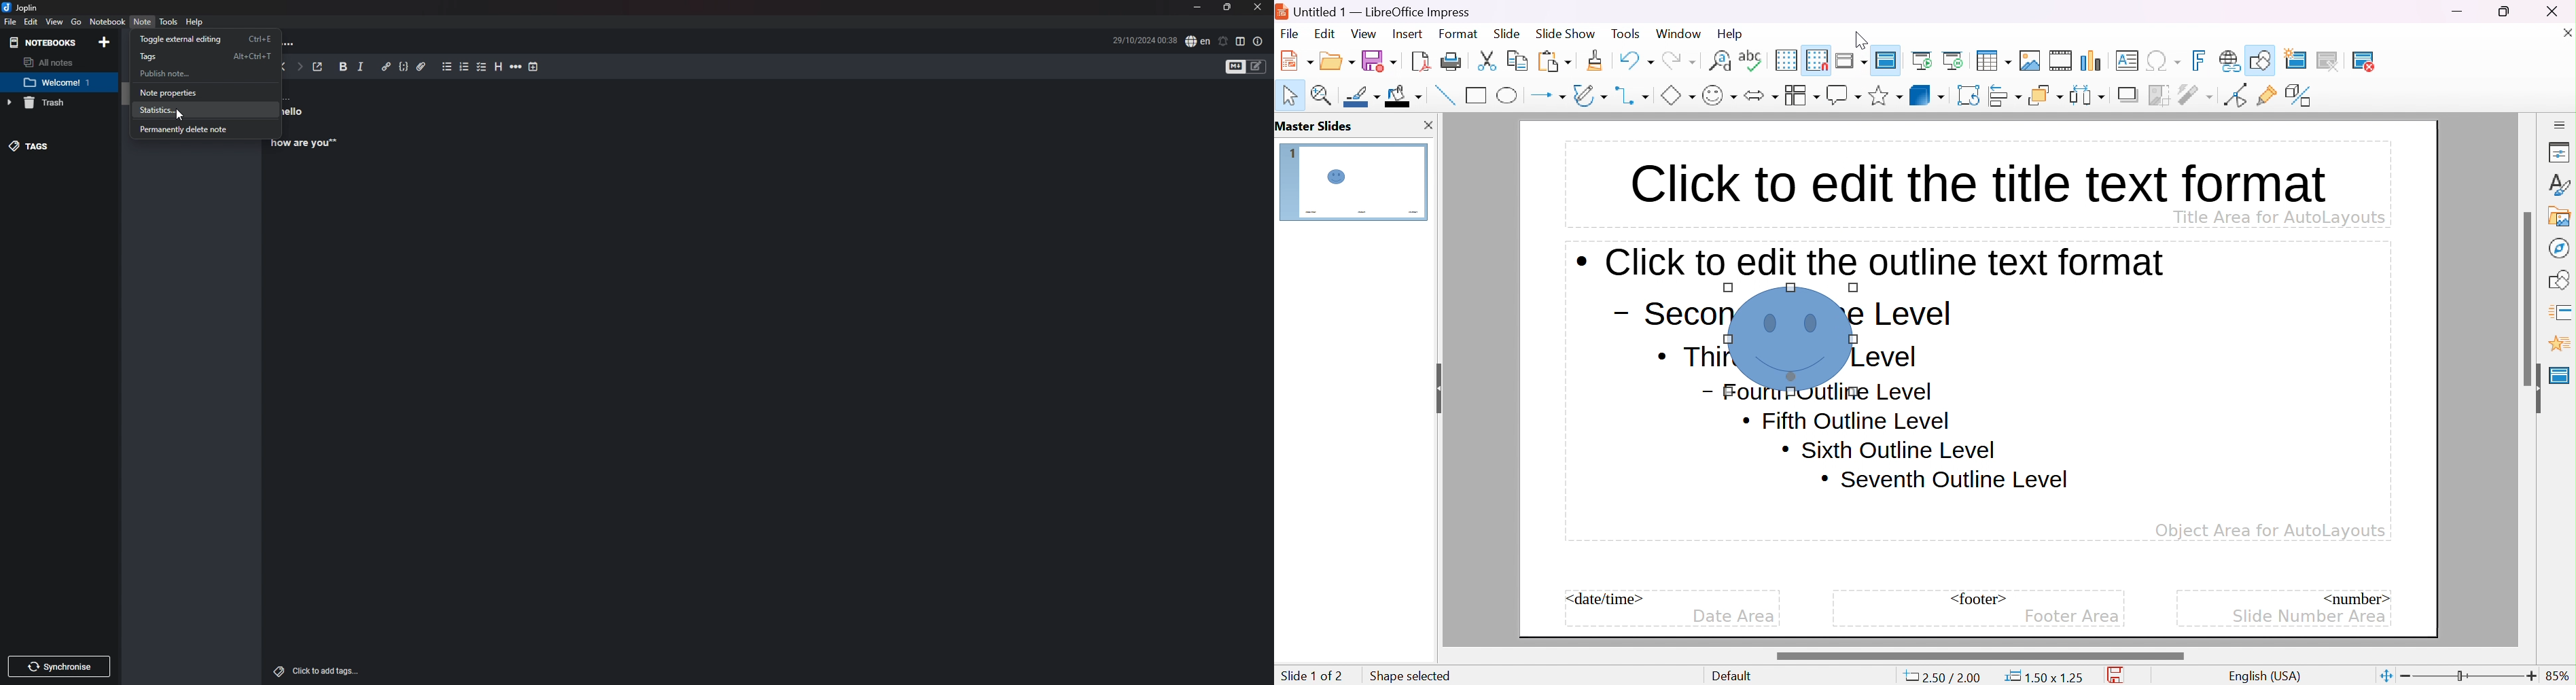 Image resolution: width=2576 pixels, height=700 pixels. What do you see at coordinates (1198, 41) in the screenshot?
I see `Set language` at bounding box center [1198, 41].